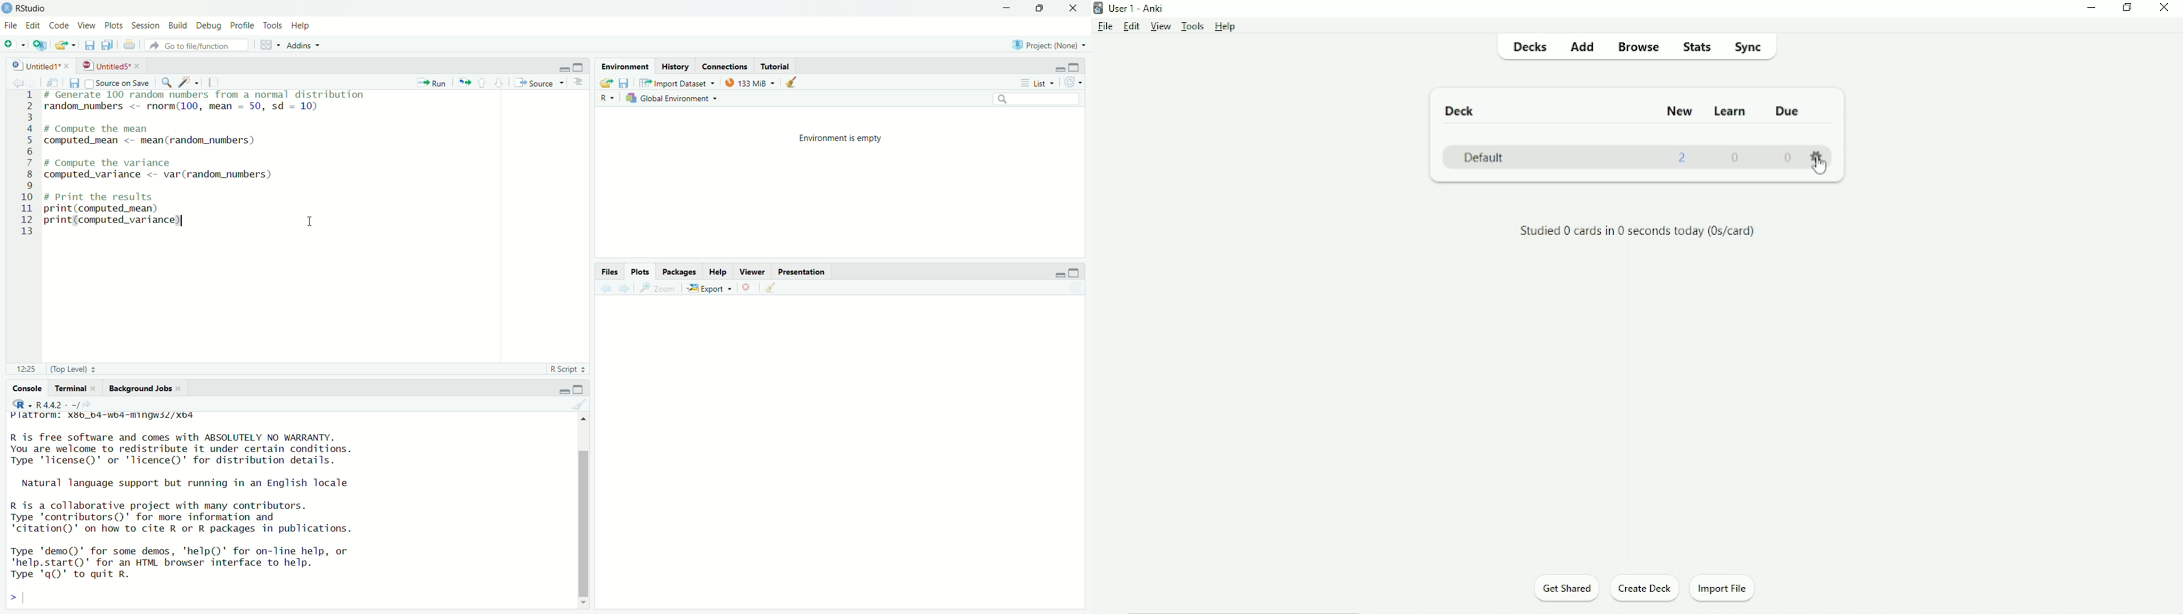  Describe the element at coordinates (582, 516) in the screenshot. I see `scrollbar` at that location.